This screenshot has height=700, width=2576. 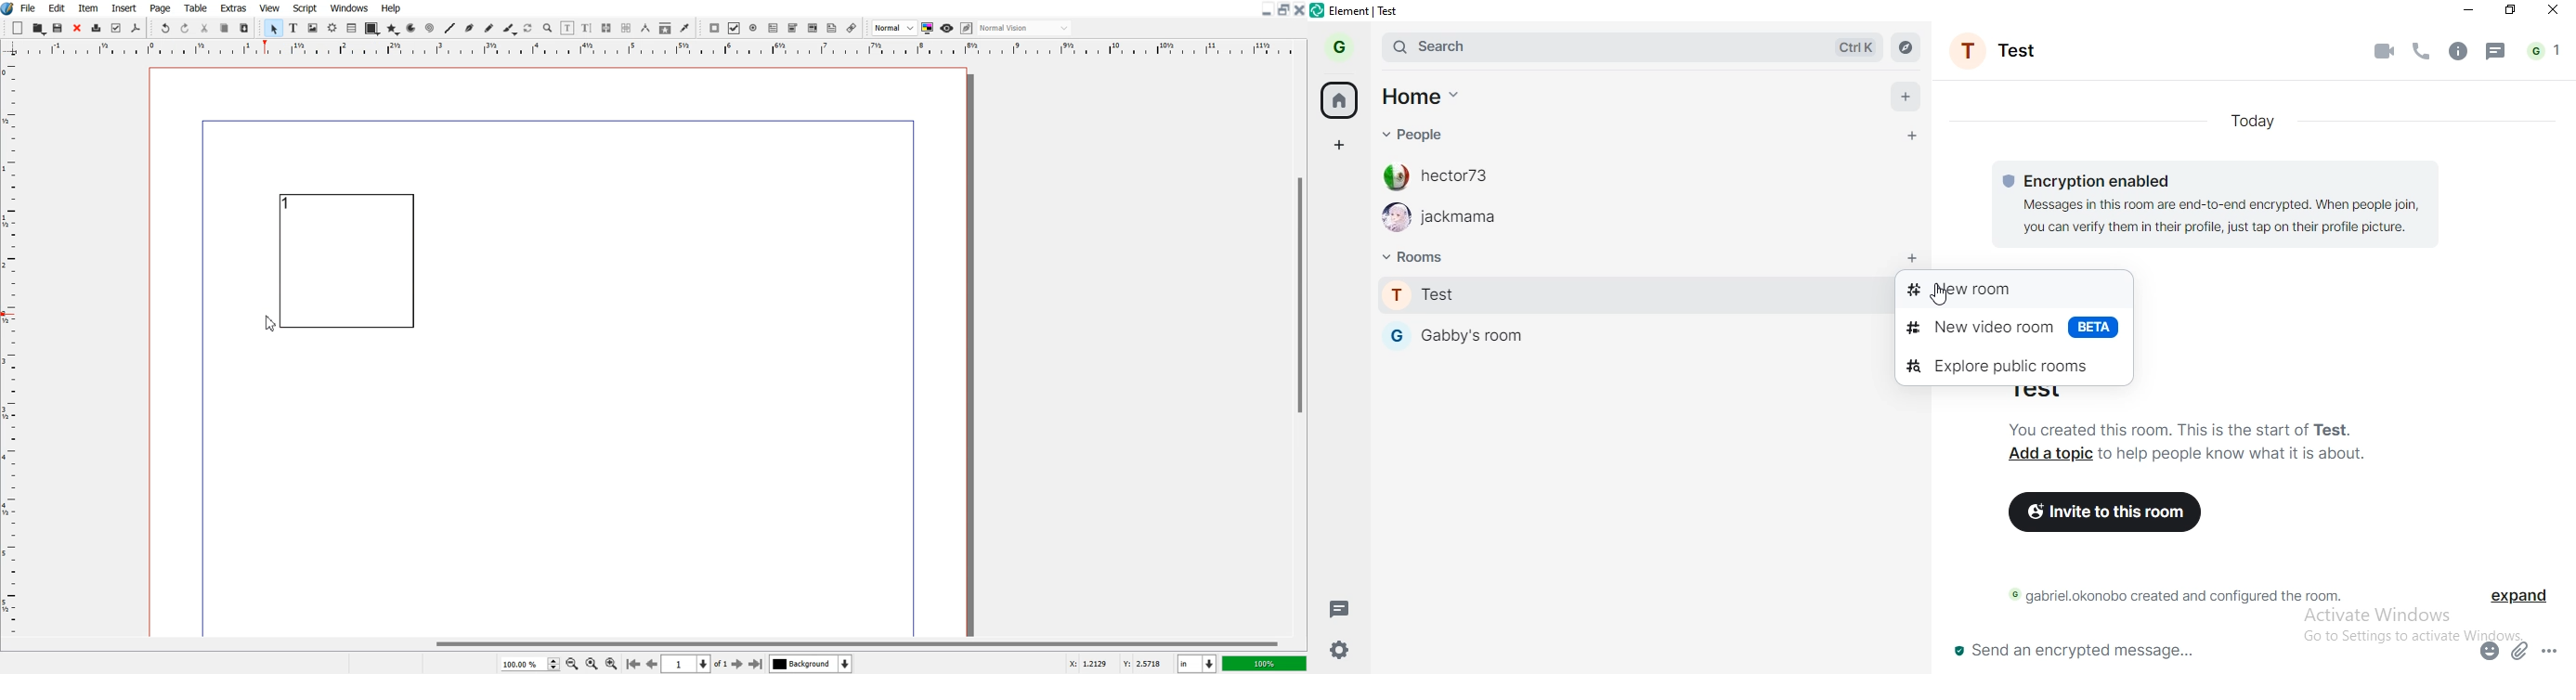 What do you see at coordinates (1938, 294) in the screenshot?
I see `cursor` at bounding box center [1938, 294].